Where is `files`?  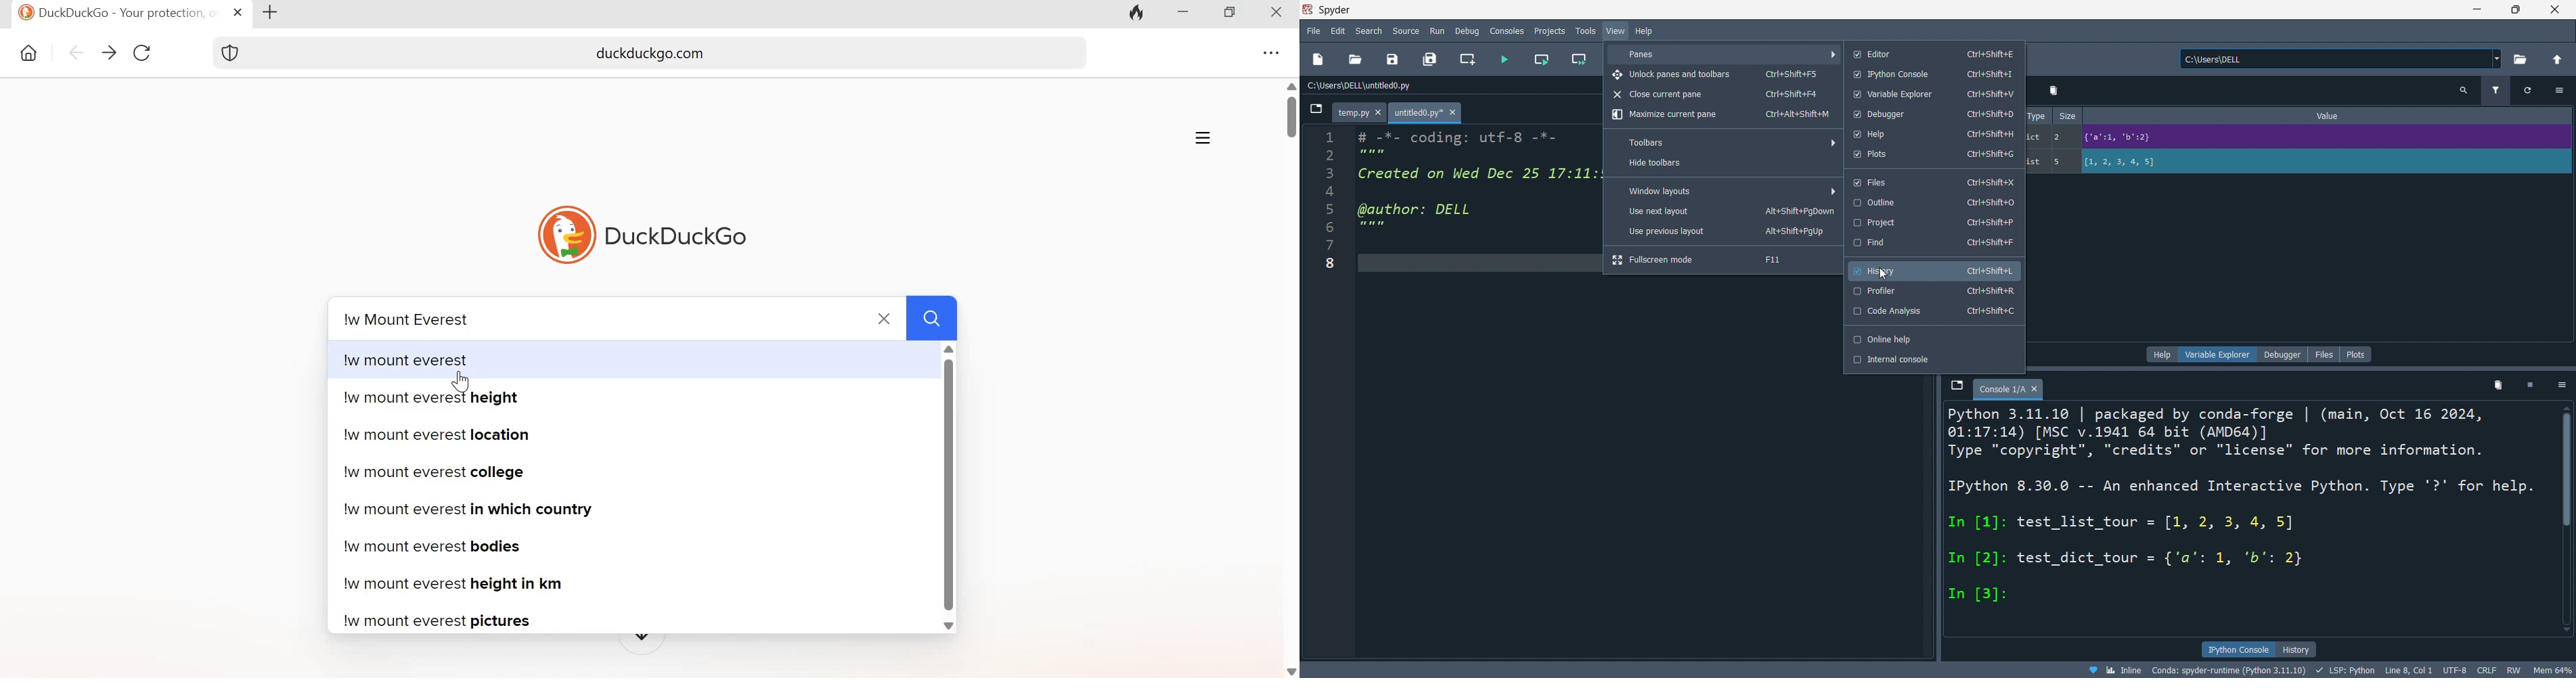 files is located at coordinates (2323, 354).